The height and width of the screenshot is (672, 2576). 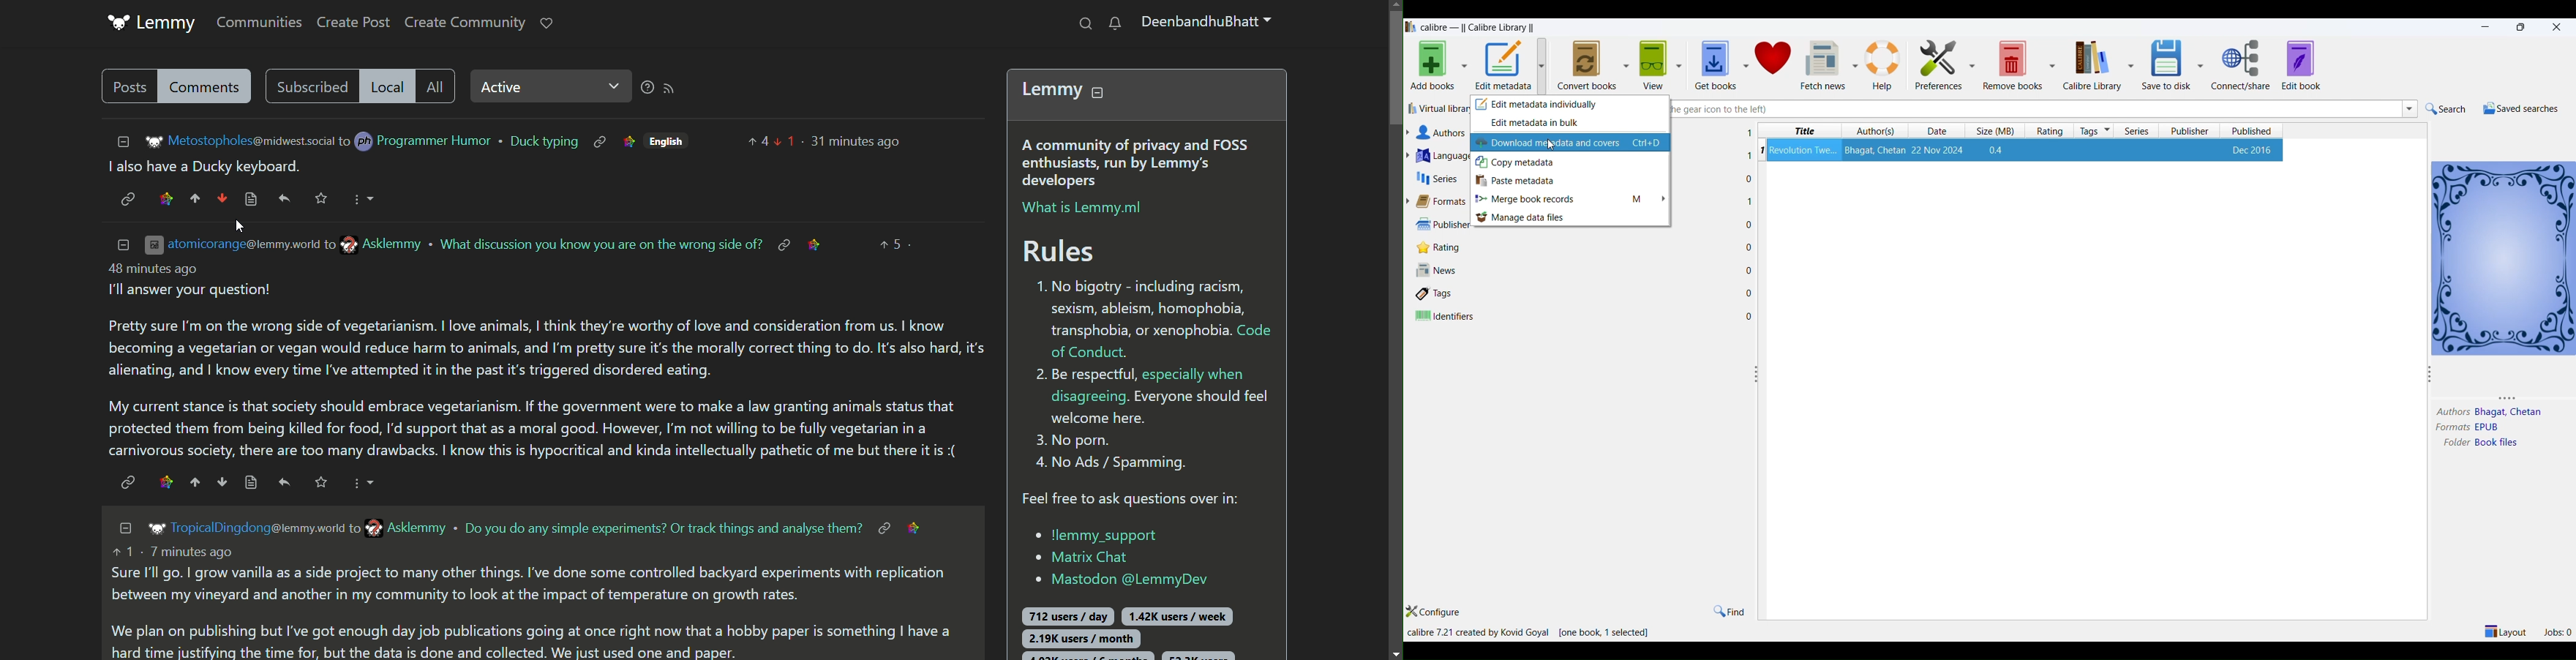 I want to click on lemmy support, so click(x=1097, y=534).